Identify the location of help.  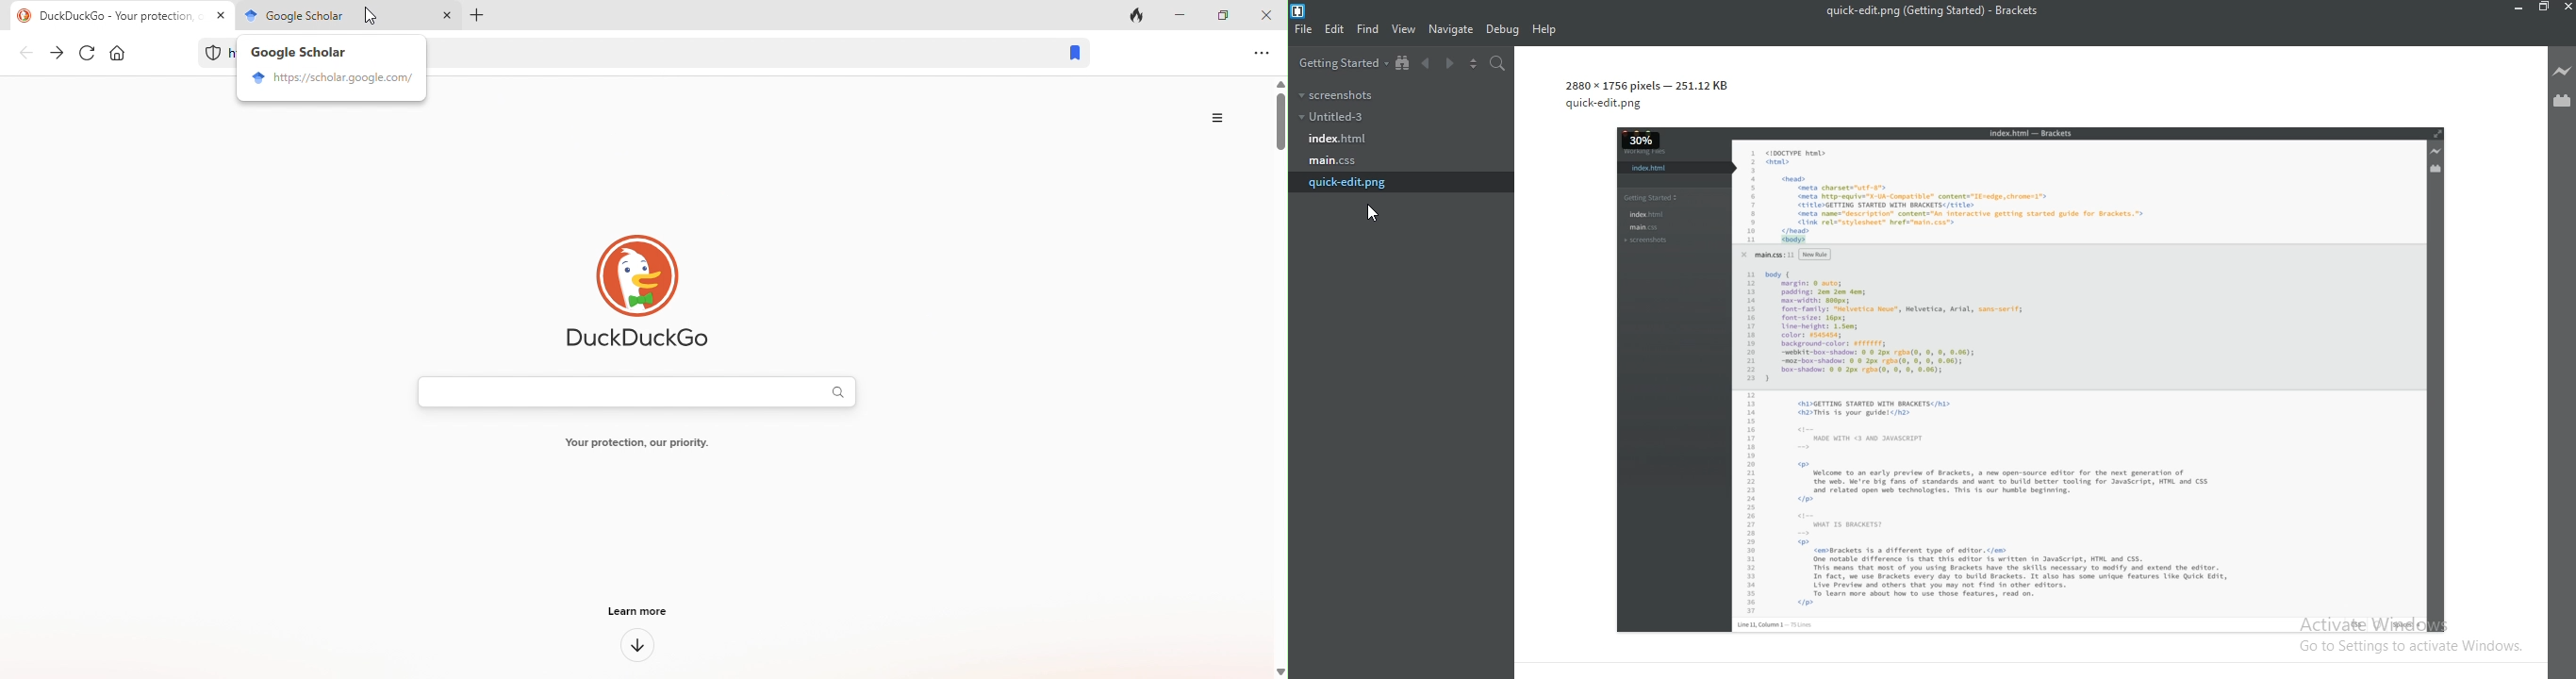
(1544, 30).